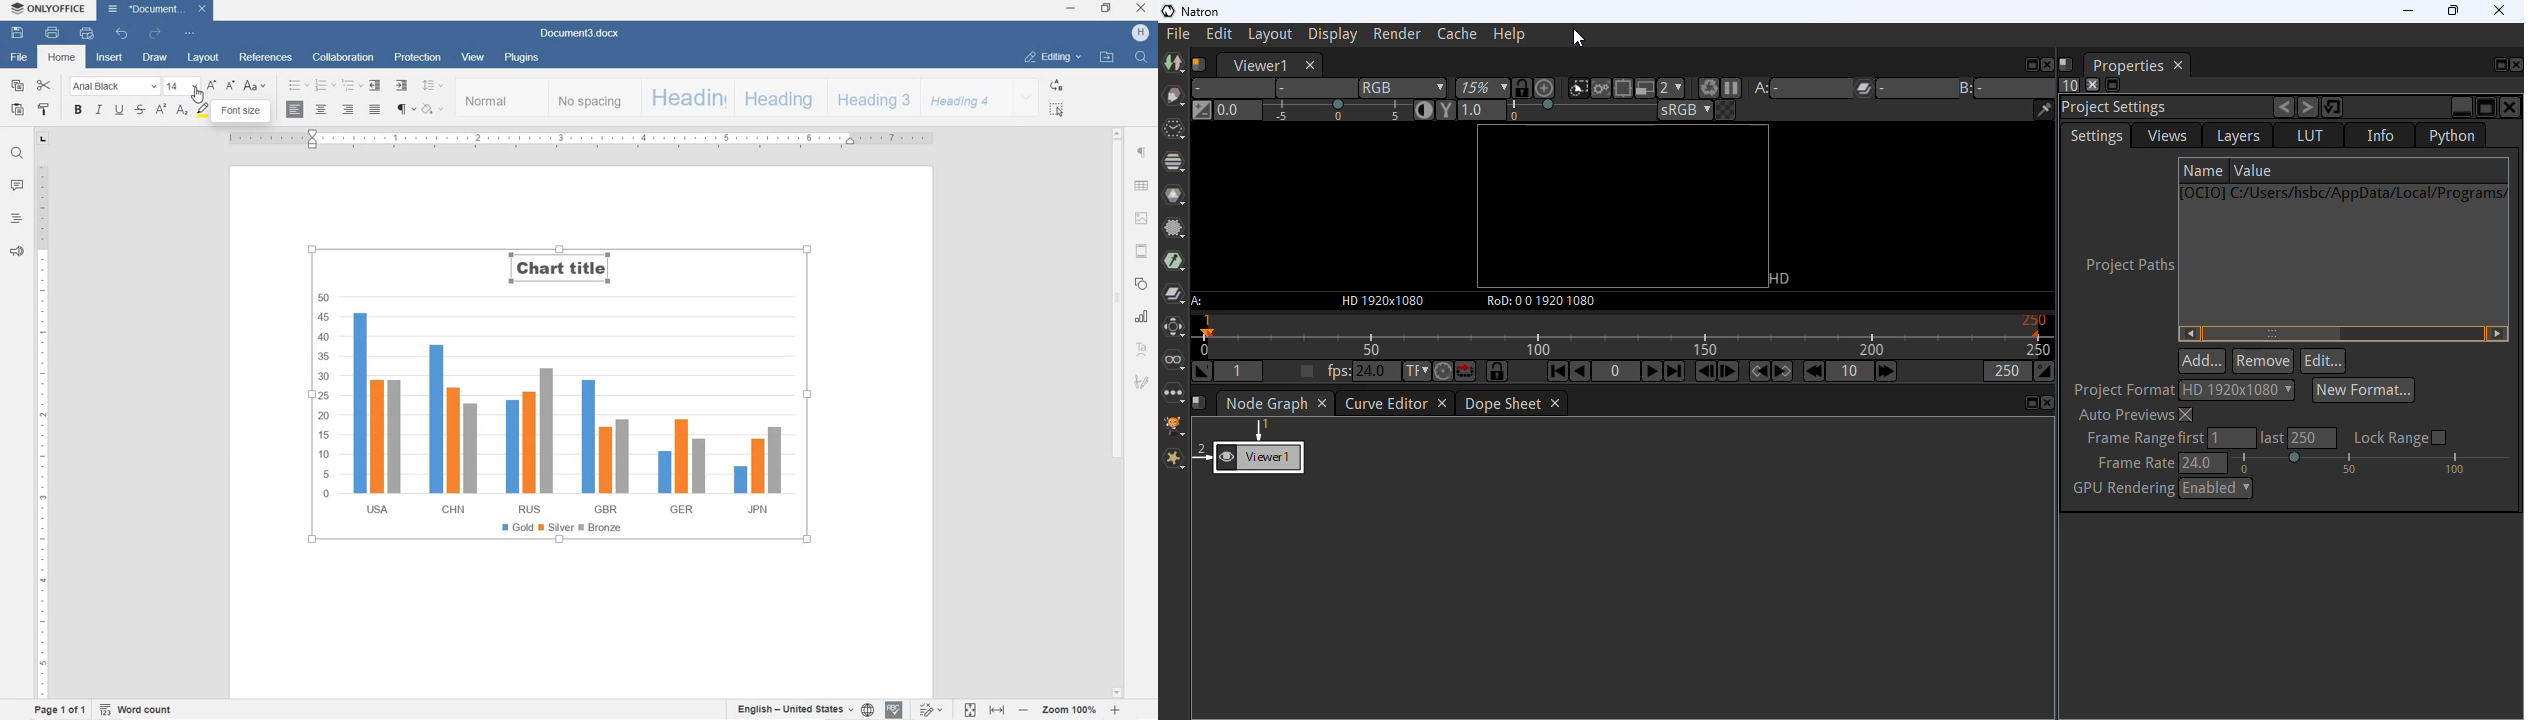  Describe the element at coordinates (17, 110) in the screenshot. I see `PASTE` at that location.